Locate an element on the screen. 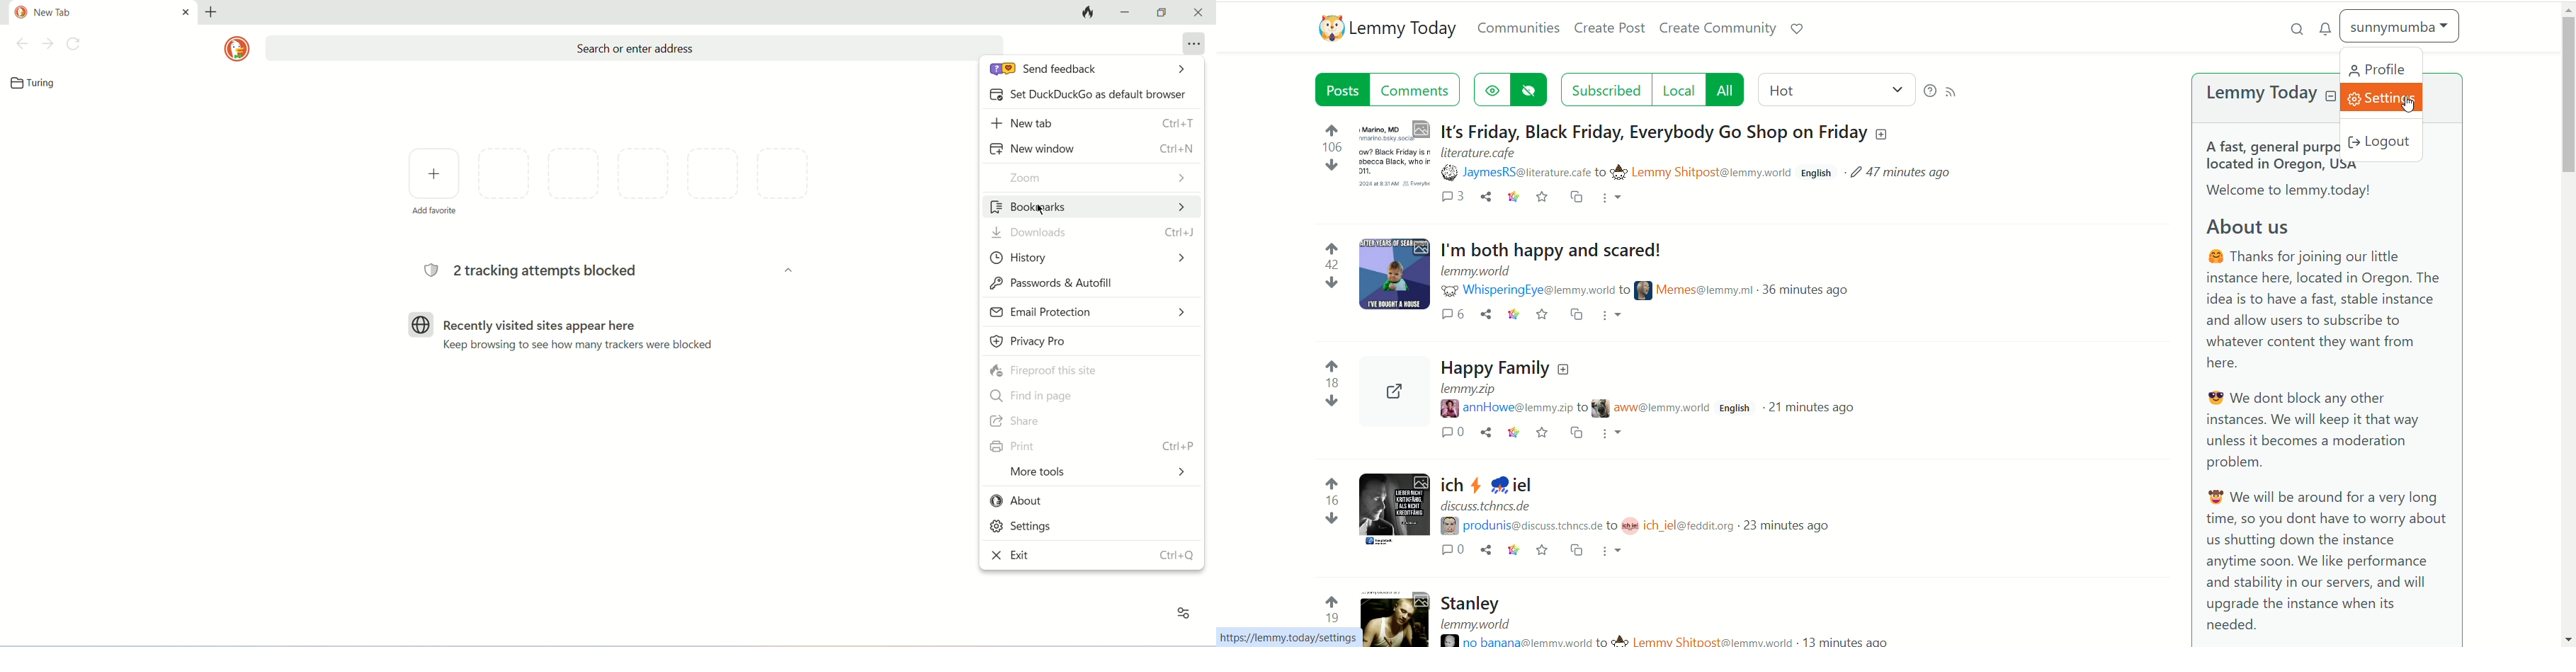 The image size is (2576, 672). comment is located at coordinates (1451, 199).